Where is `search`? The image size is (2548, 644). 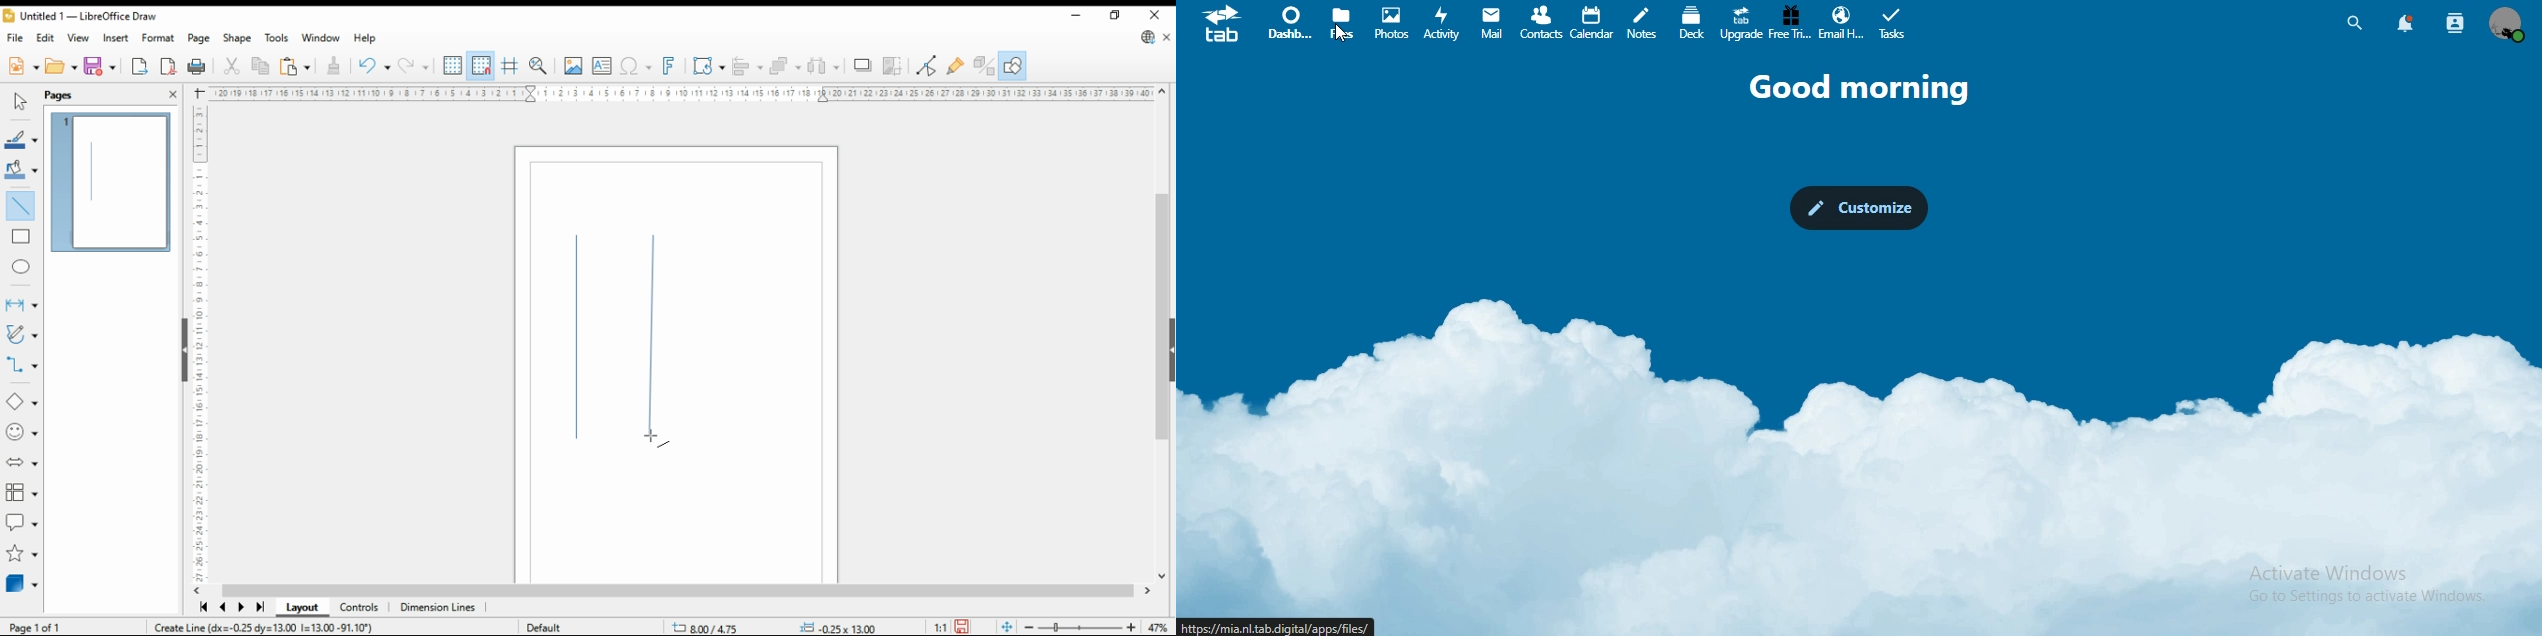 search is located at coordinates (2355, 23).